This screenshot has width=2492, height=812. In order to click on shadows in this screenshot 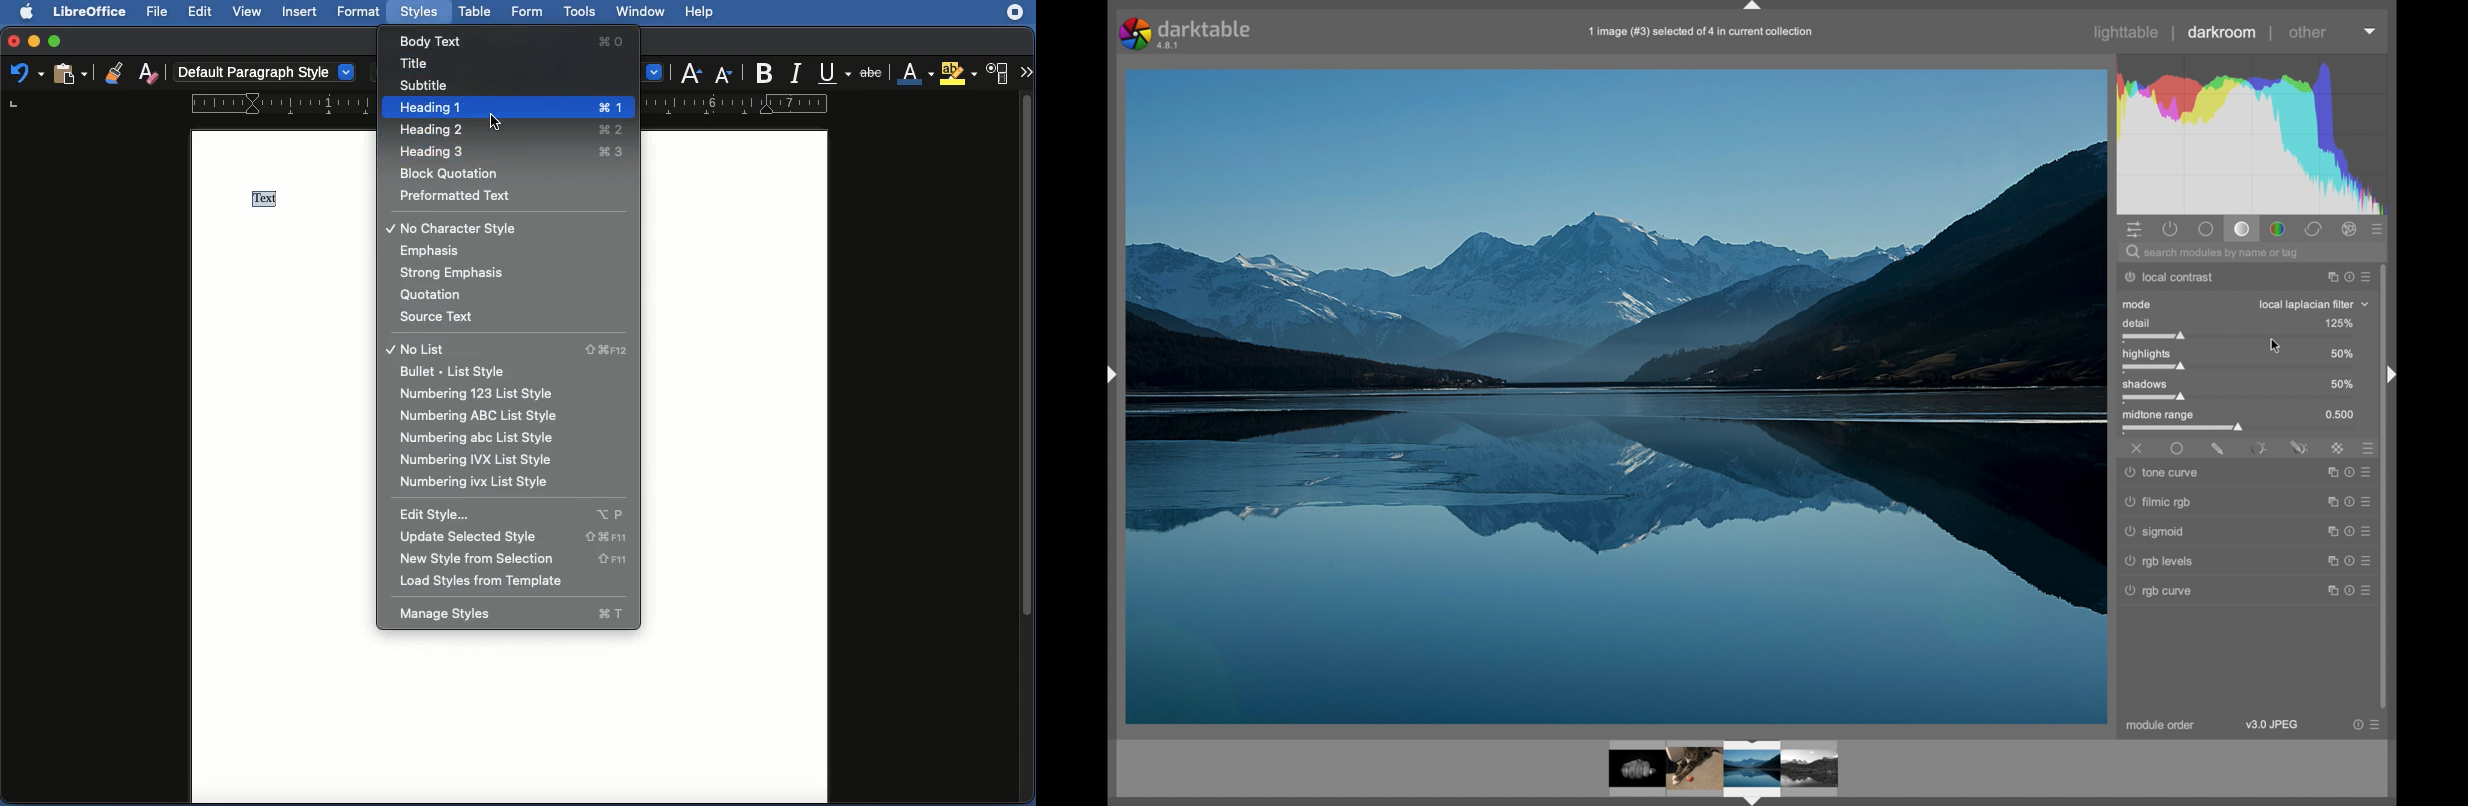, I will do `click(2146, 384)`.